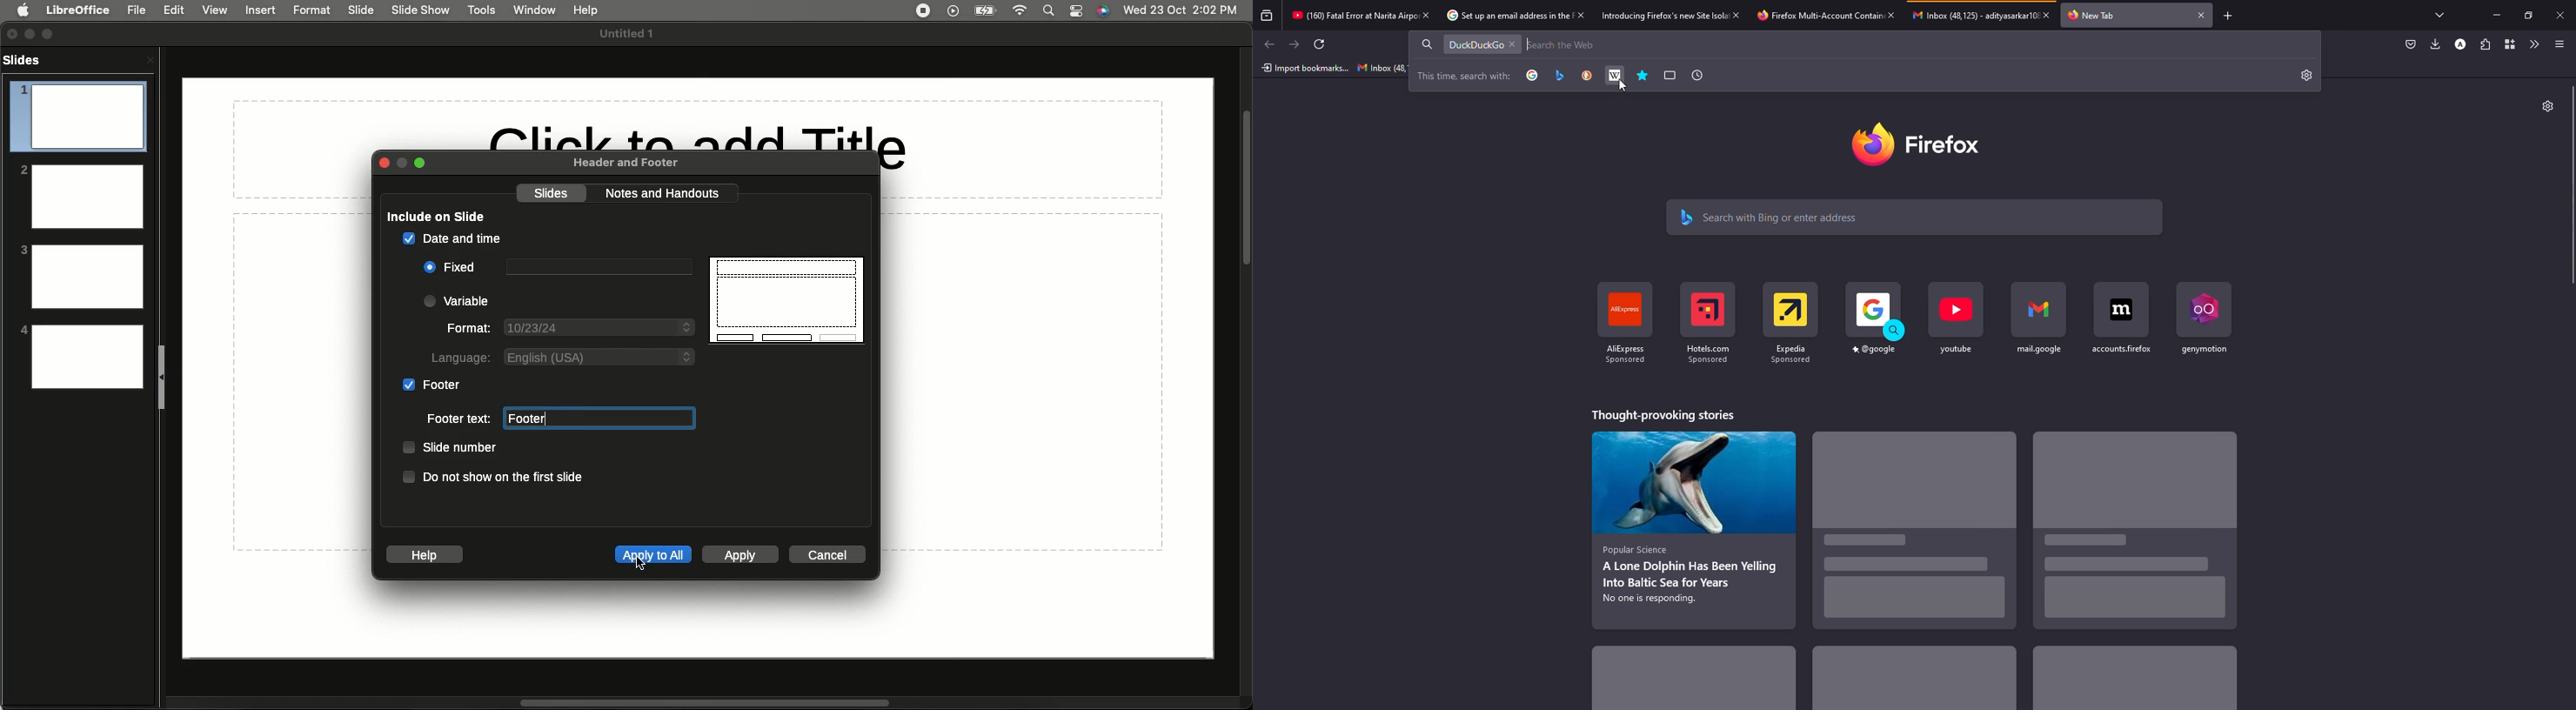 The image size is (2576, 728). Describe the element at coordinates (2409, 45) in the screenshot. I see `save to packet` at that location.